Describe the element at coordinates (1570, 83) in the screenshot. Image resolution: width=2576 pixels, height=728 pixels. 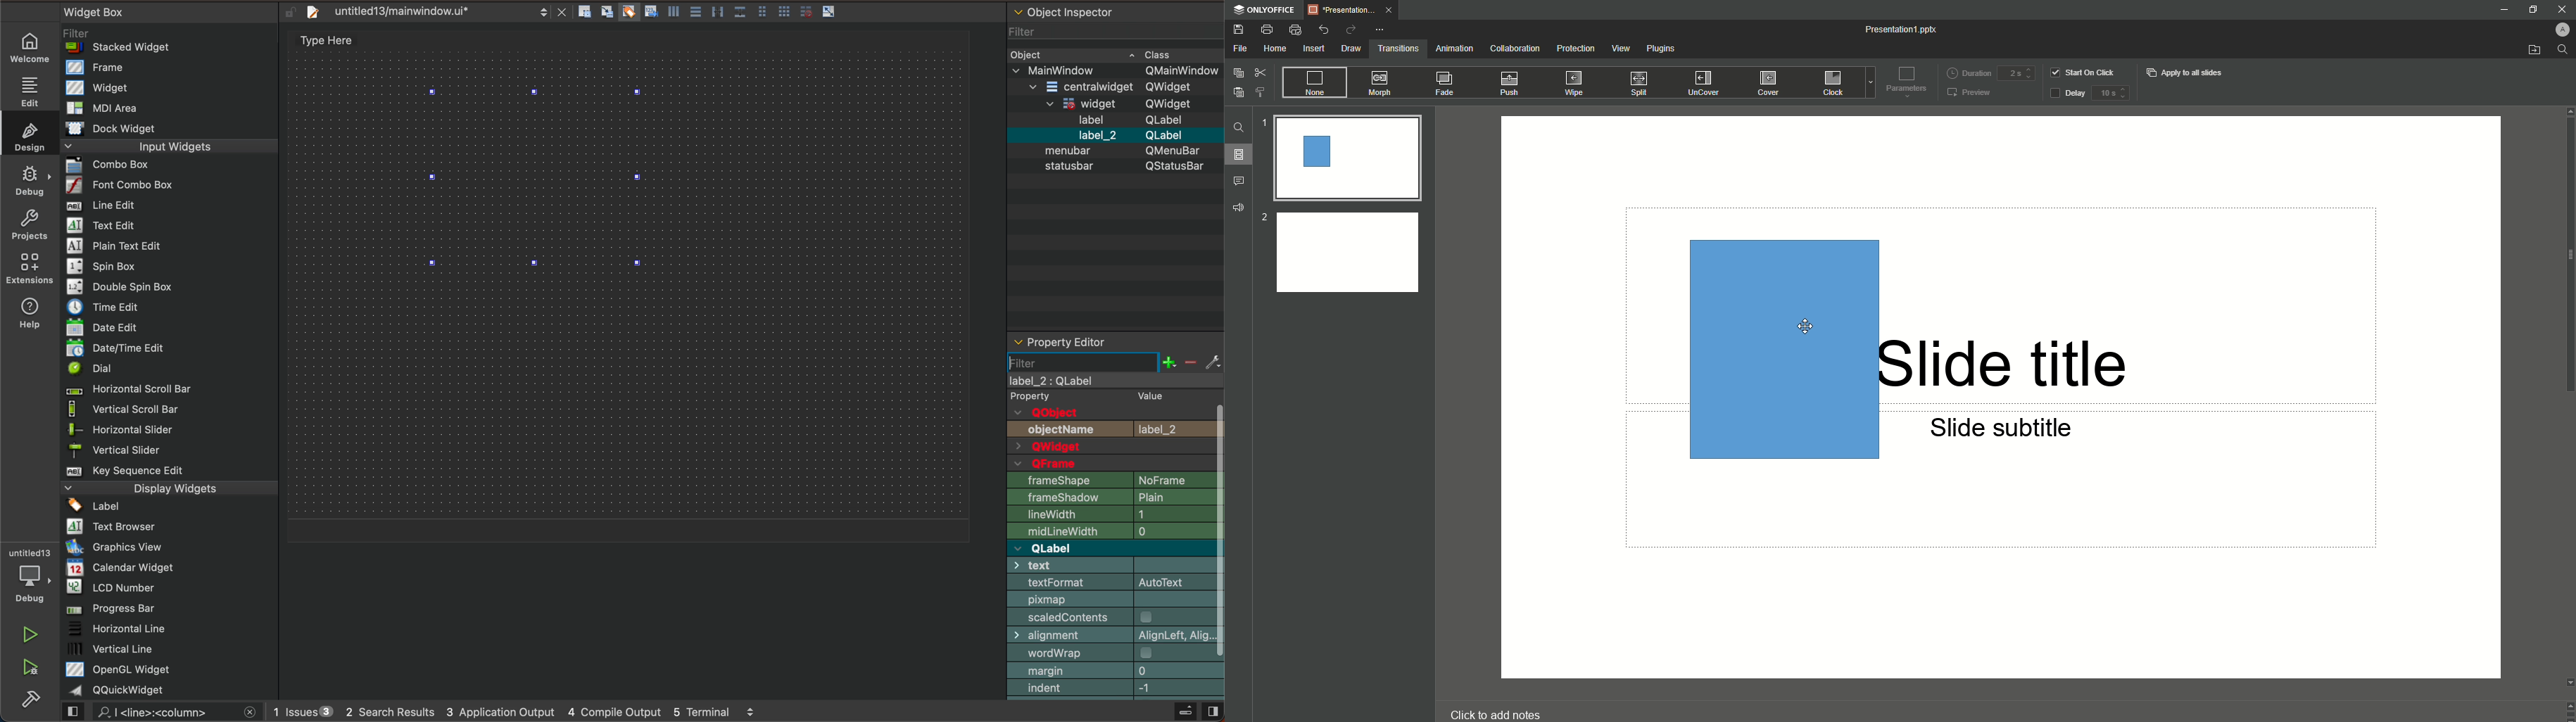
I see `Wipe` at that location.